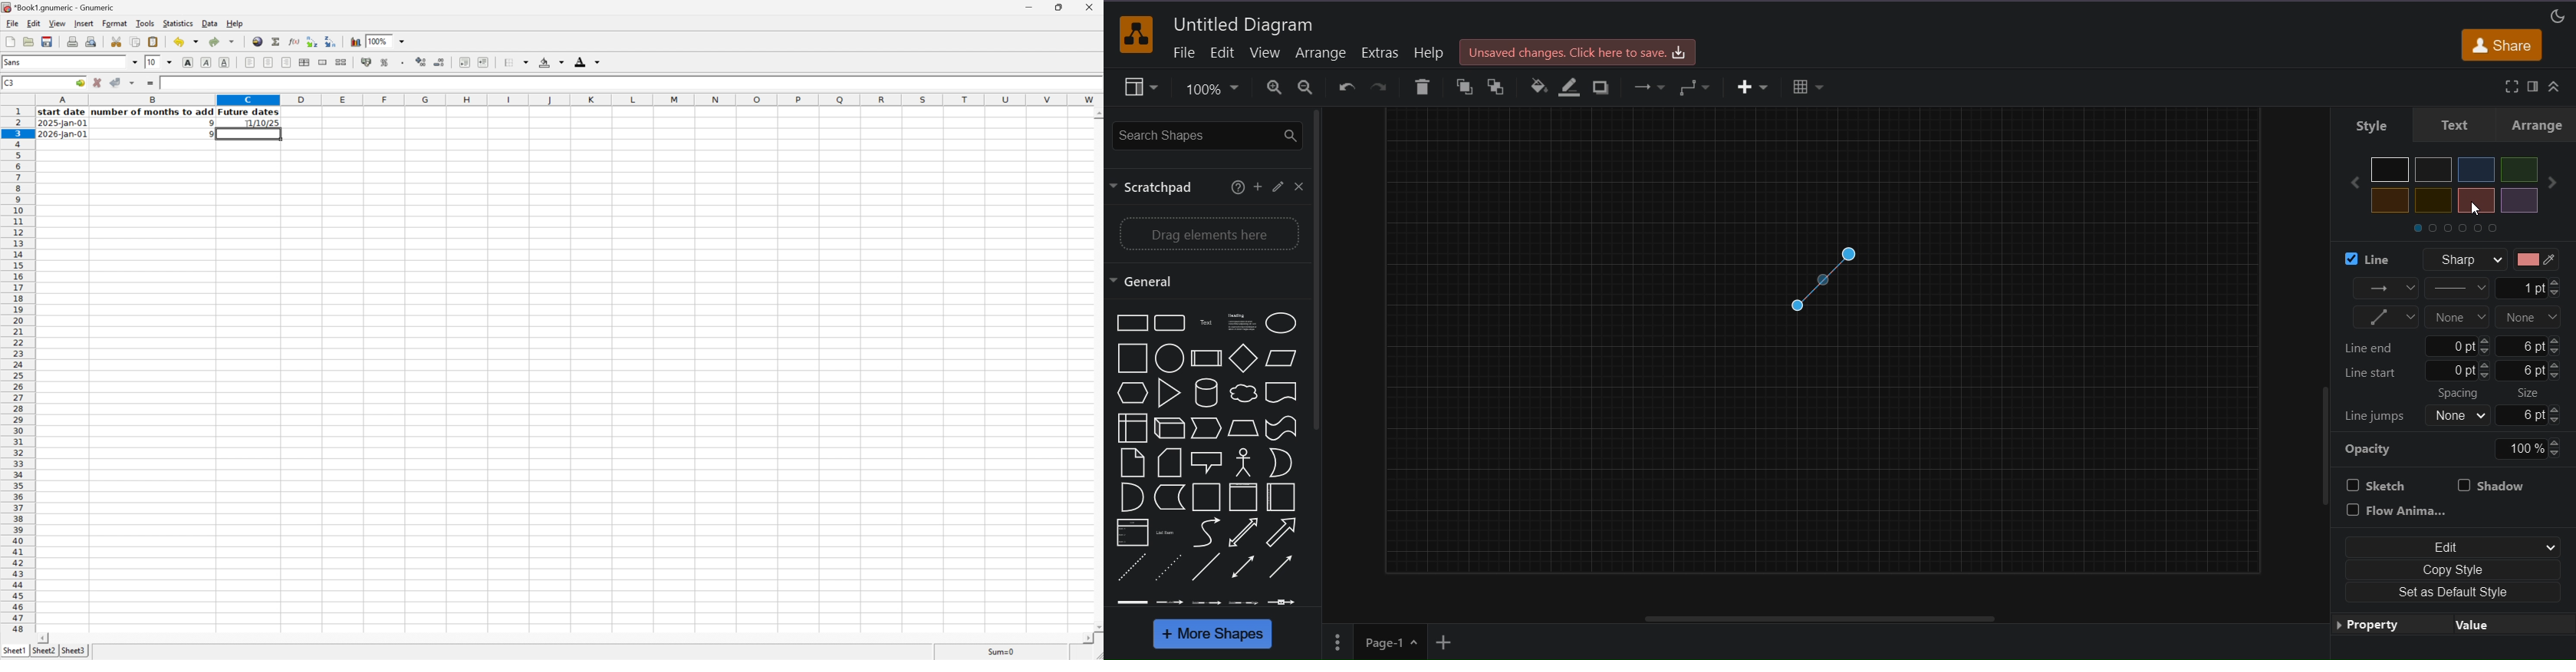  What do you see at coordinates (153, 62) in the screenshot?
I see `10` at bounding box center [153, 62].